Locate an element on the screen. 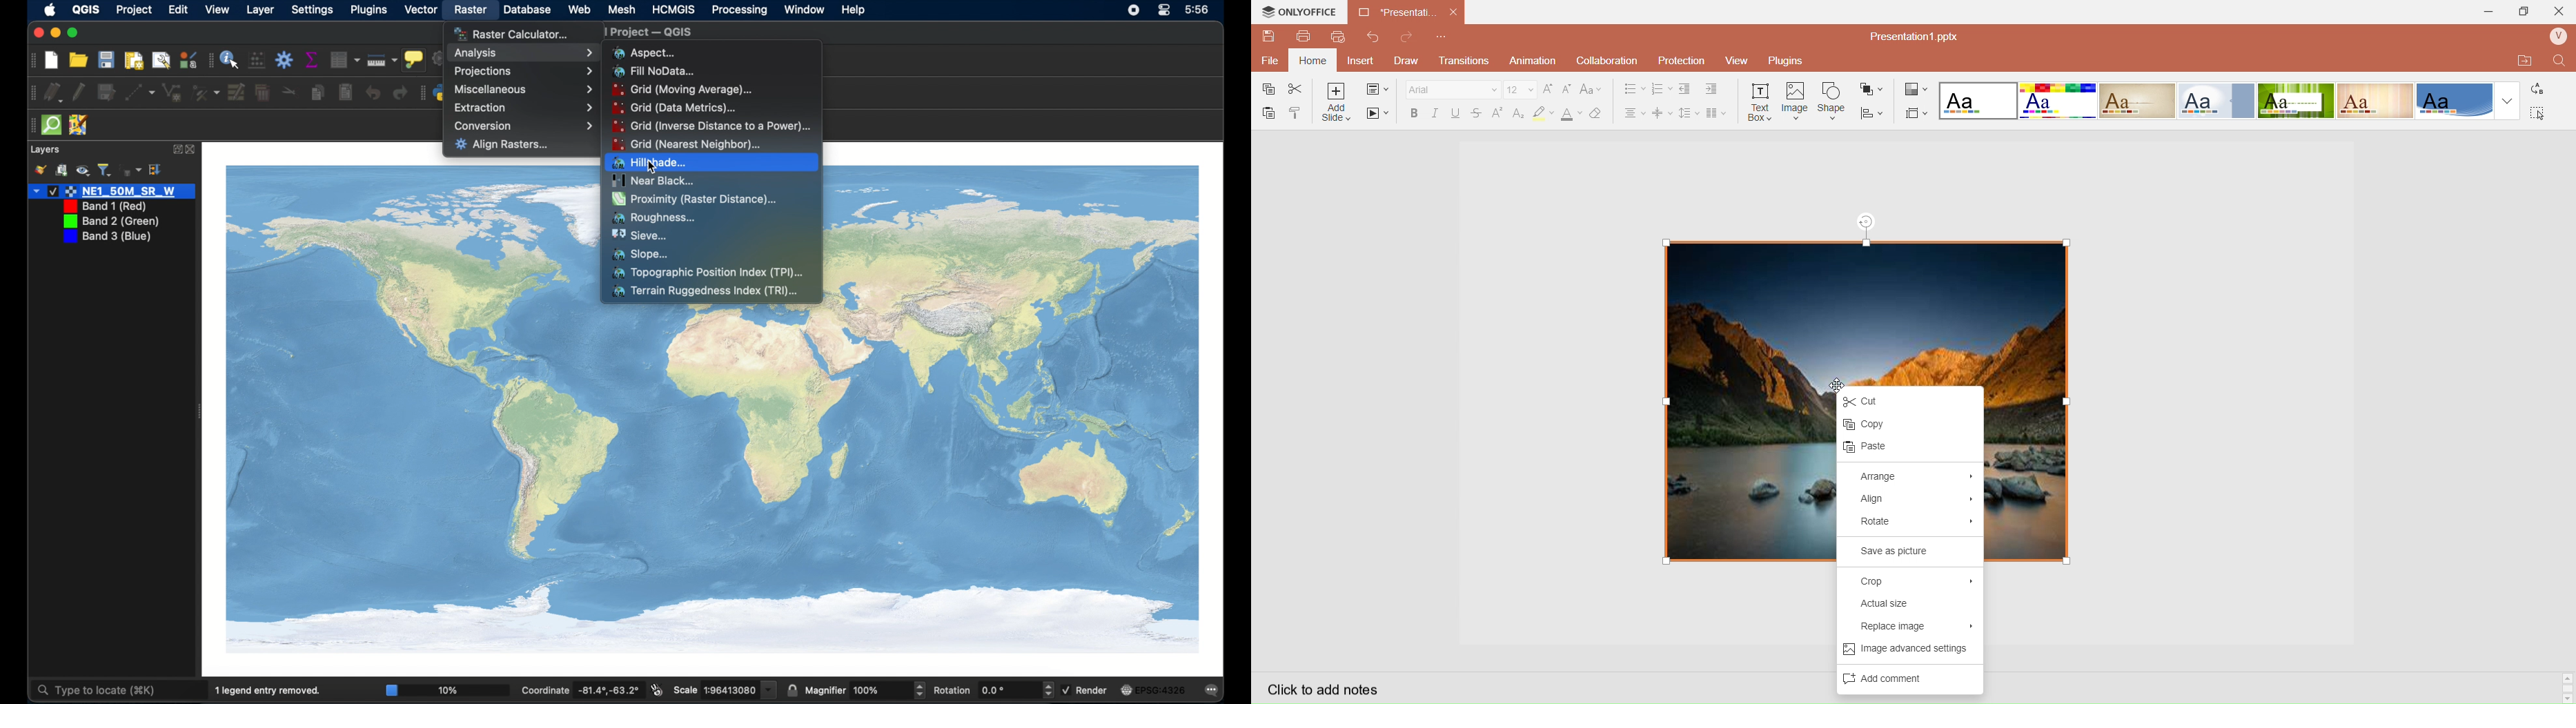  Customize Quick Access Toolbar is located at coordinates (1442, 37).